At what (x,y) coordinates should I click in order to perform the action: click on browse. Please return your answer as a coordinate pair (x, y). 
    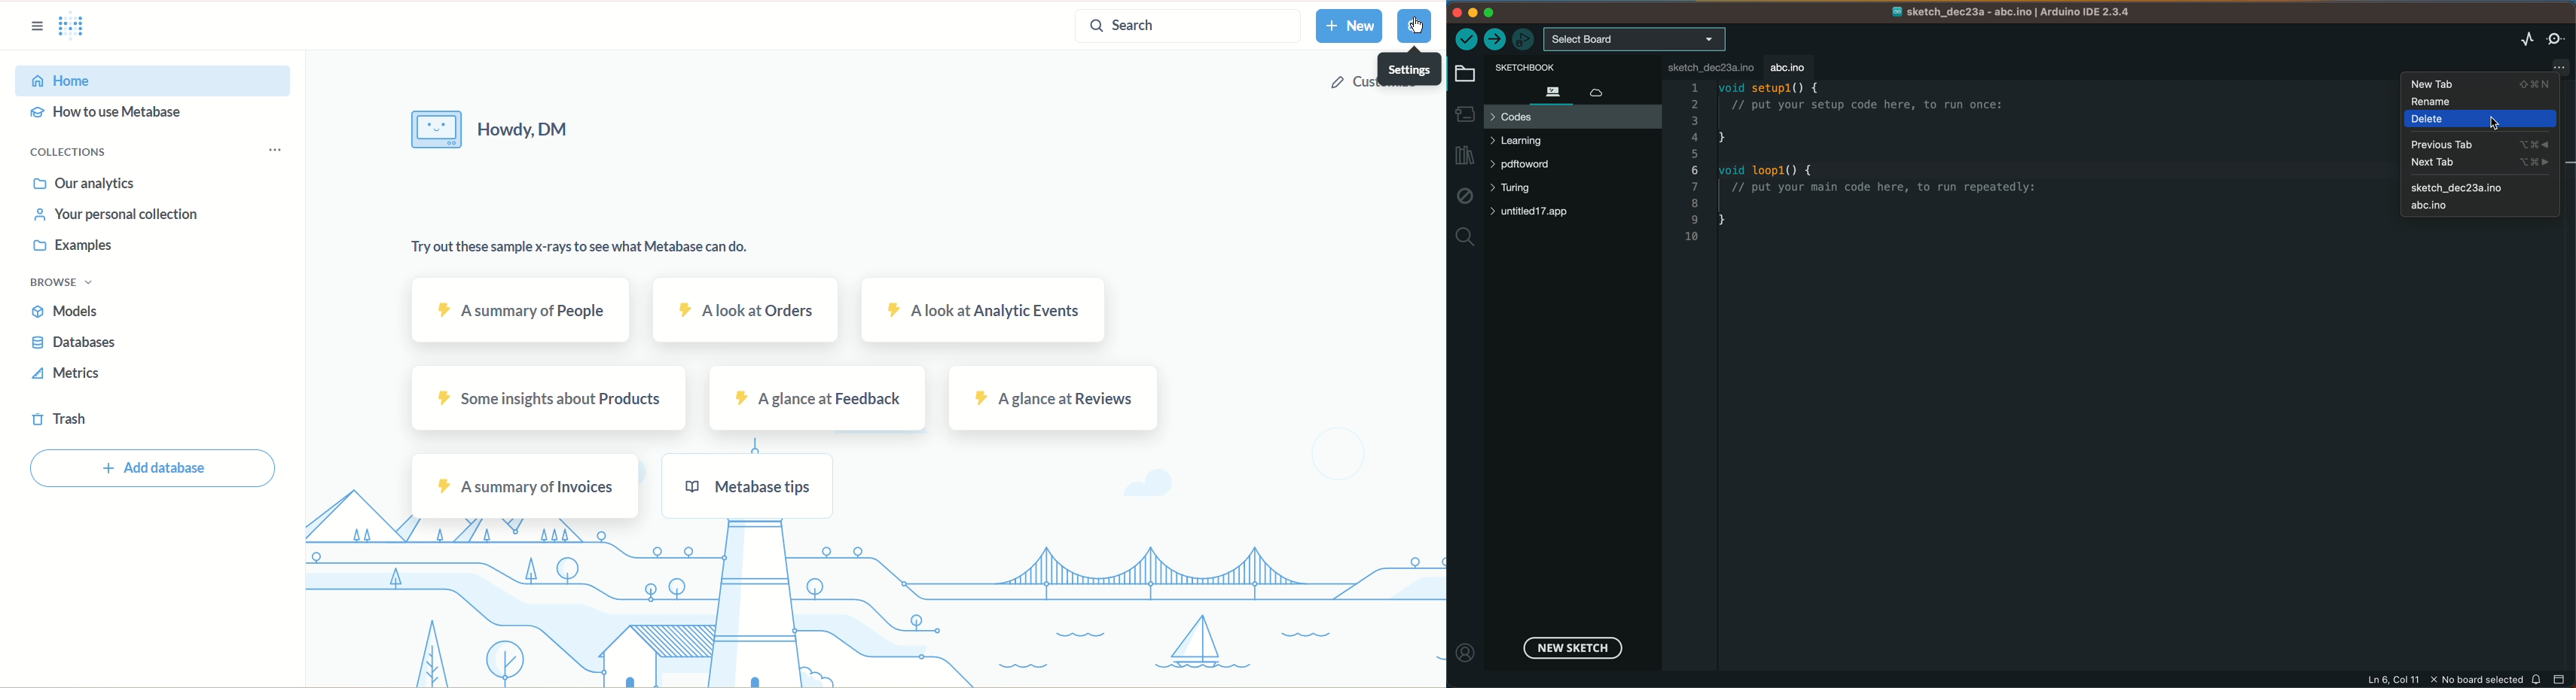
    Looking at the image, I should click on (64, 282).